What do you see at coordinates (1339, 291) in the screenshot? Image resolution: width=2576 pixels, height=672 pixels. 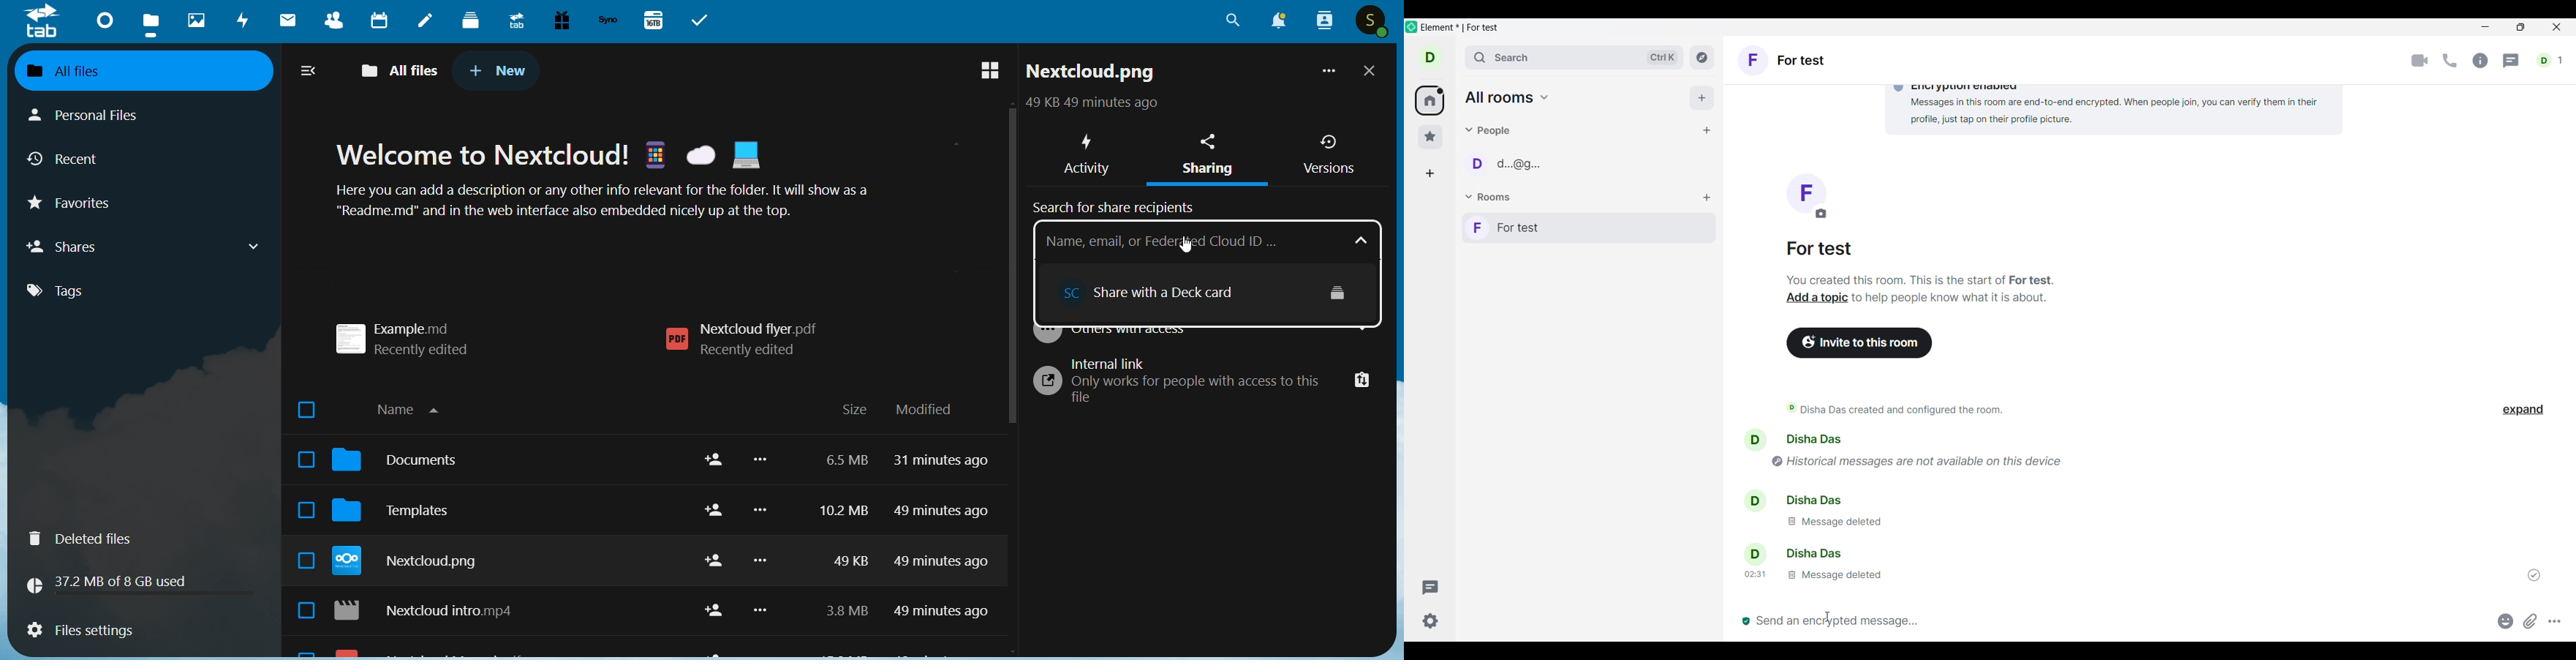 I see `protected` at bounding box center [1339, 291].